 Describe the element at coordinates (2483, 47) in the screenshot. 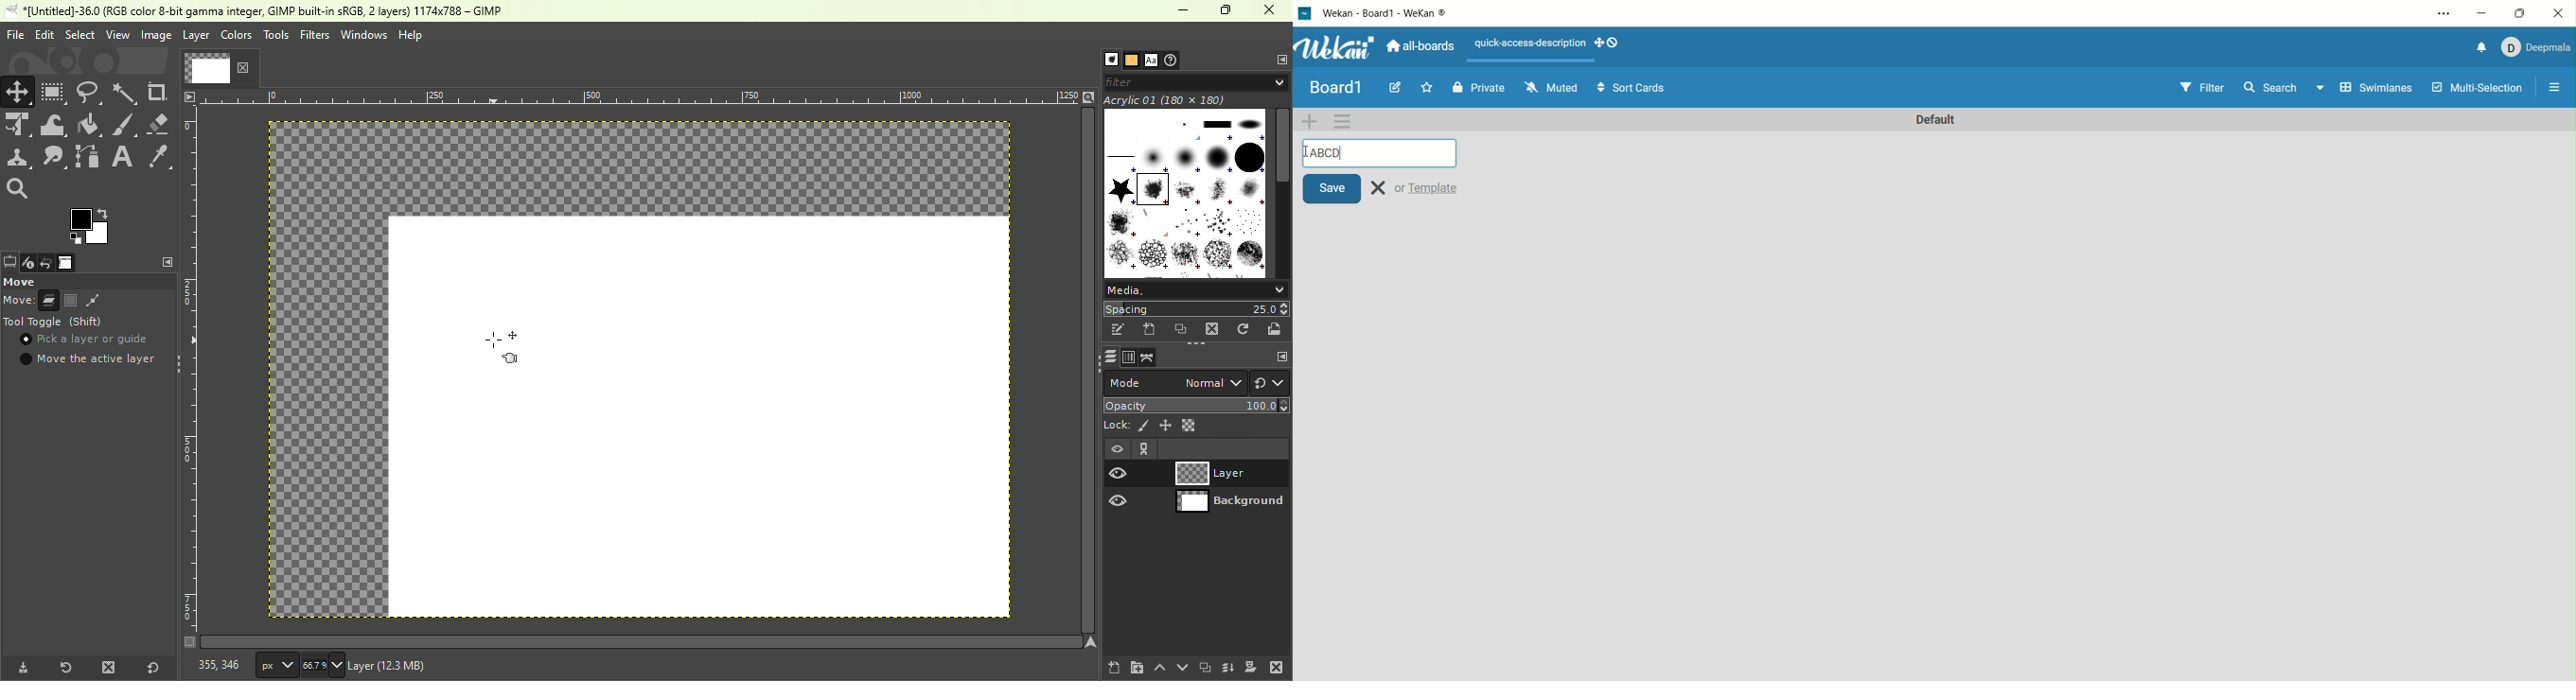

I see `notification` at that location.